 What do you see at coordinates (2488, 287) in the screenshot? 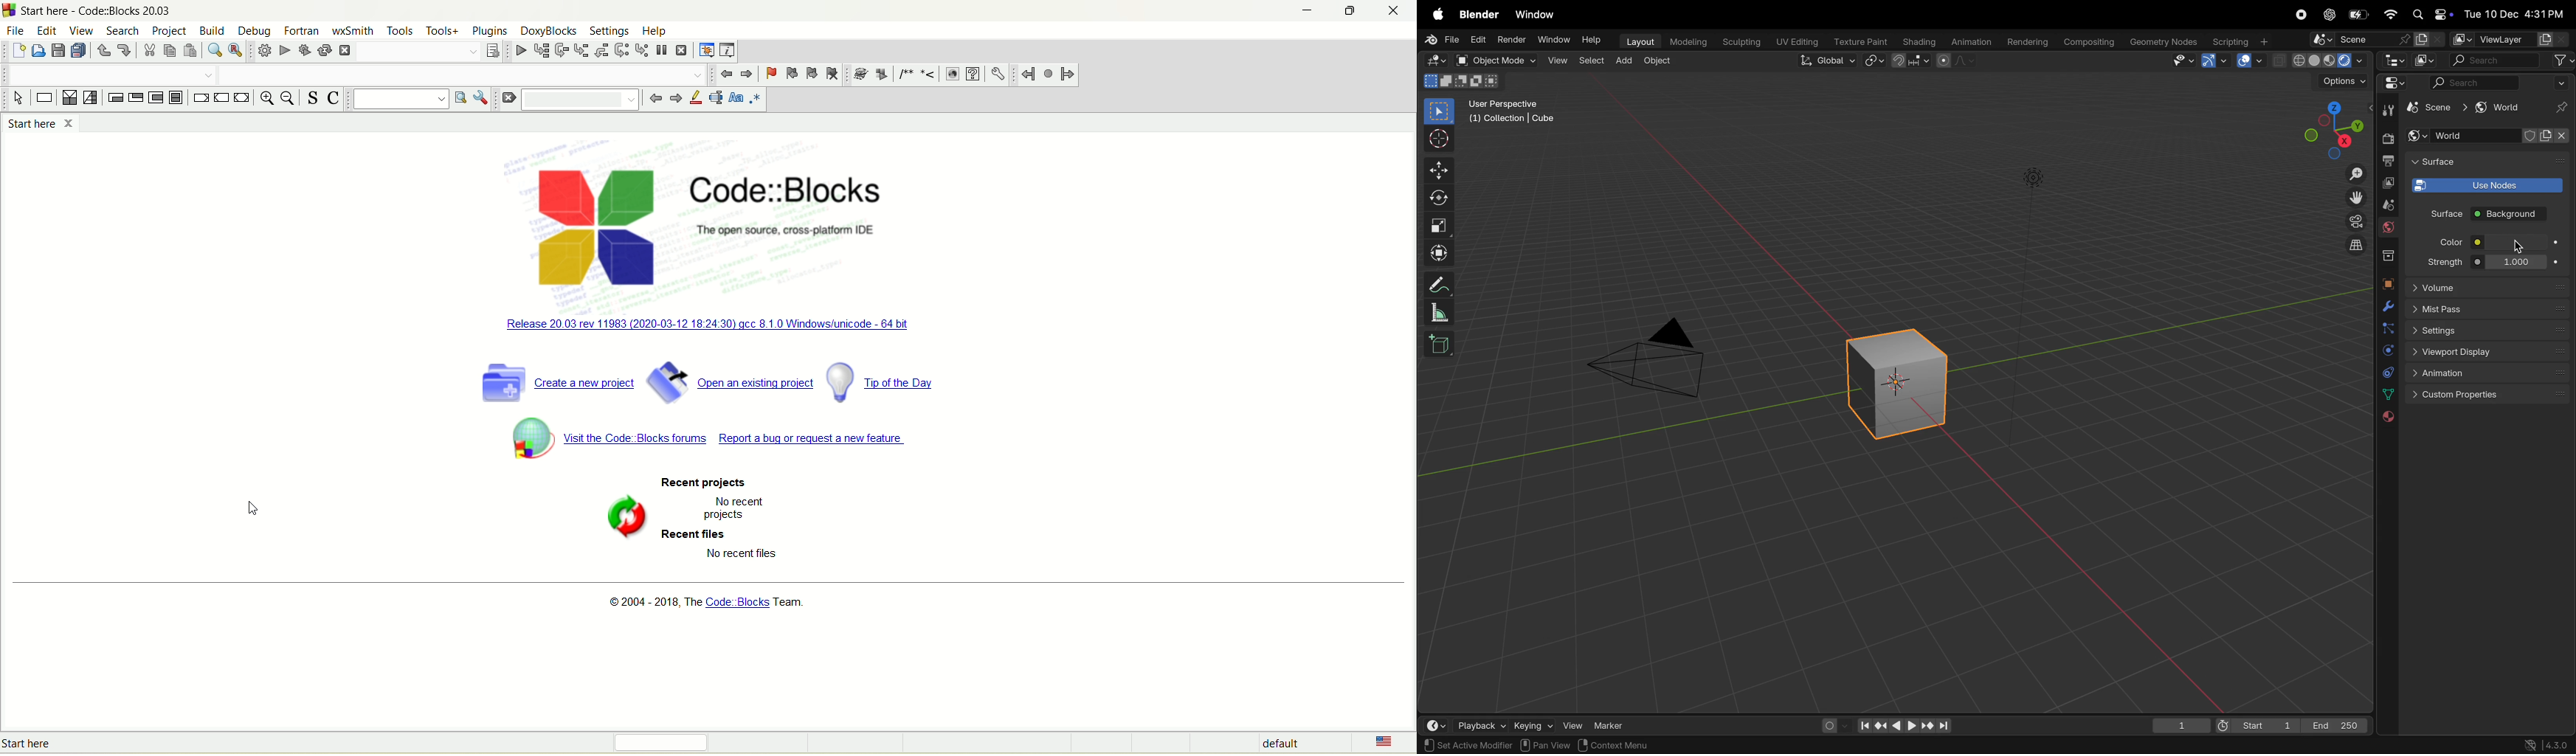
I see `volume` at bounding box center [2488, 287].